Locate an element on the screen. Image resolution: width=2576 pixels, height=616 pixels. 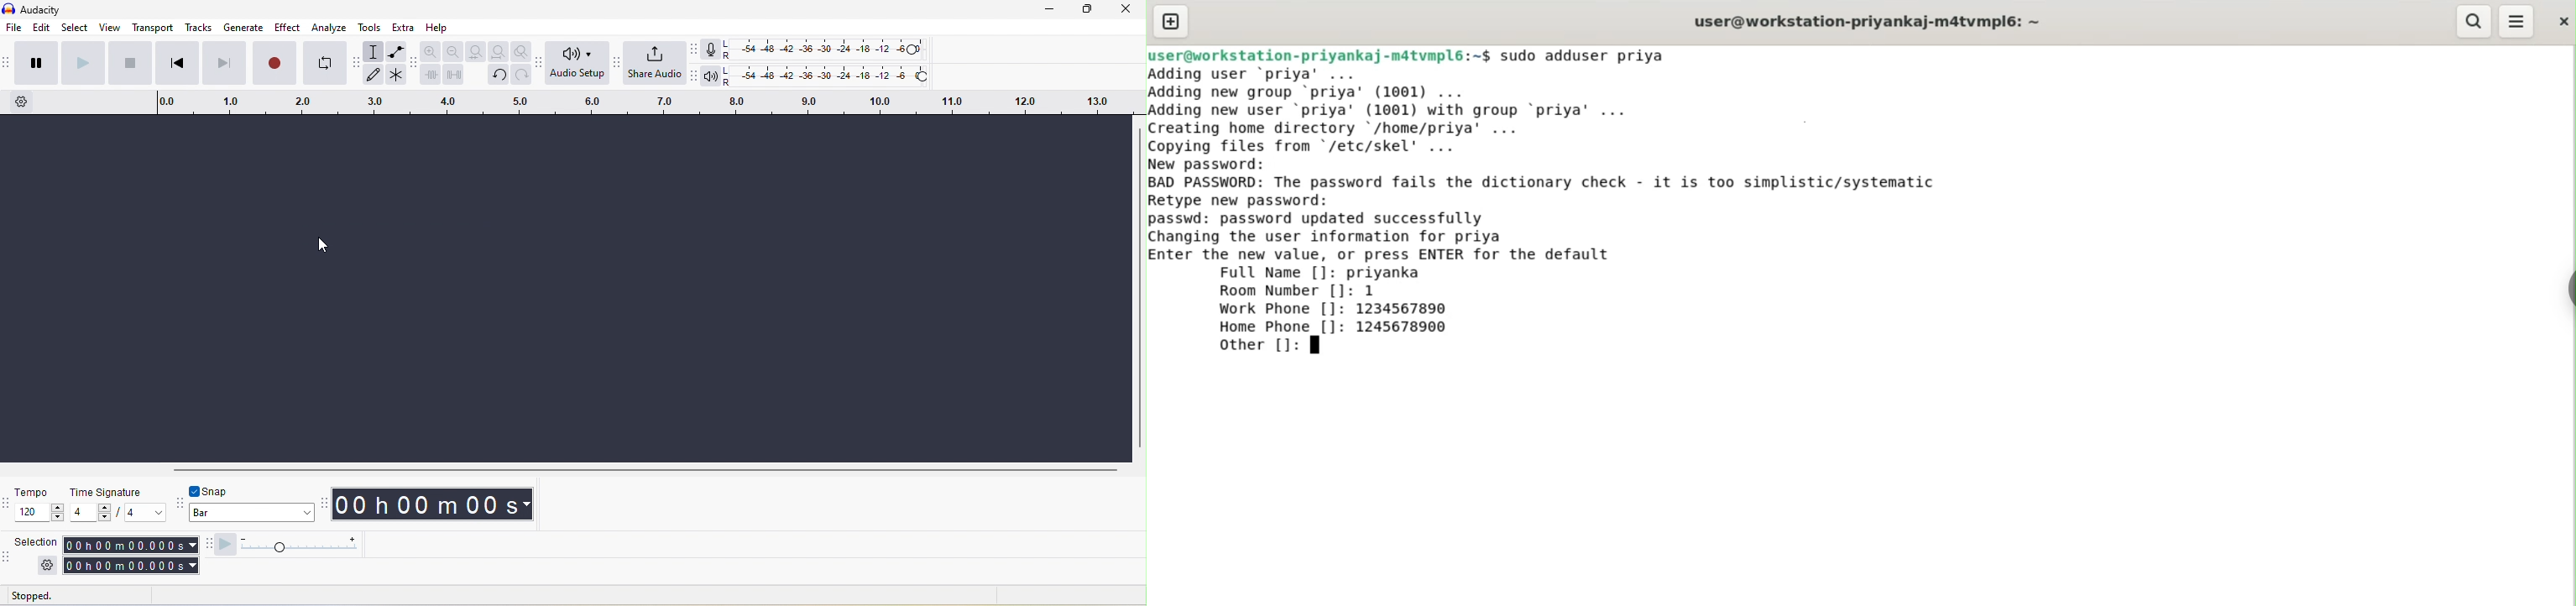
timeline is located at coordinates (646, 102).